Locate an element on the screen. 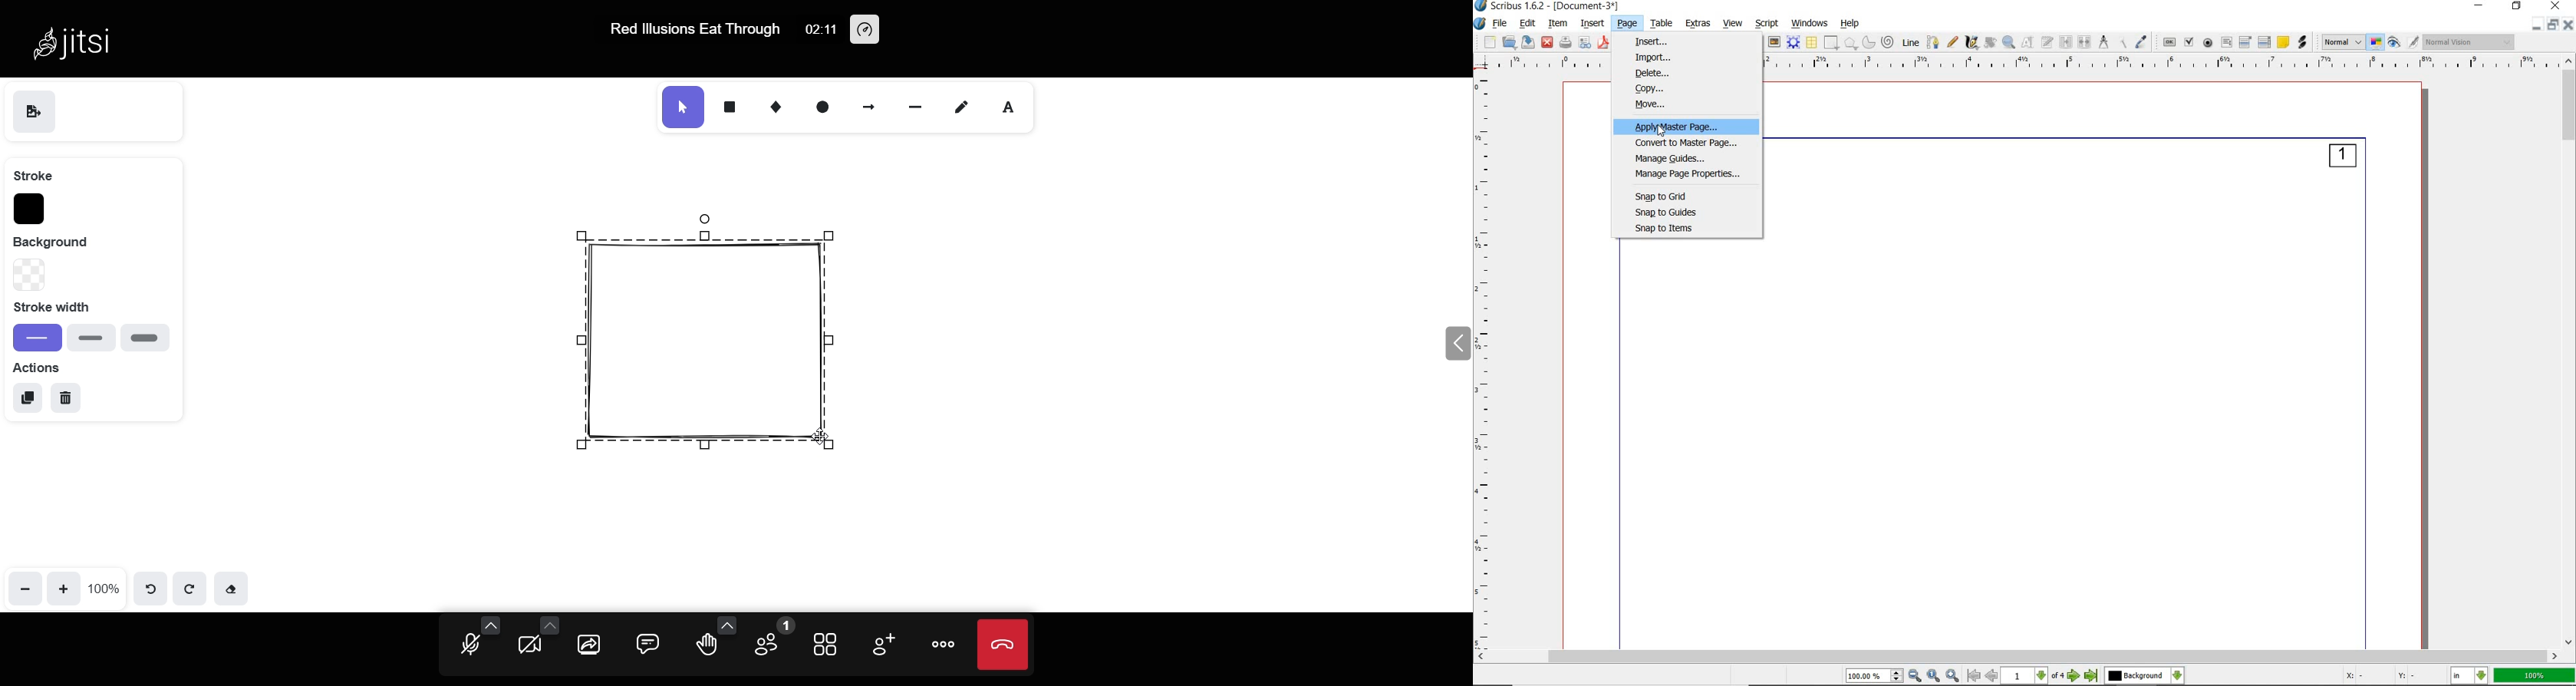  file is located at coordinates (1501, 24).